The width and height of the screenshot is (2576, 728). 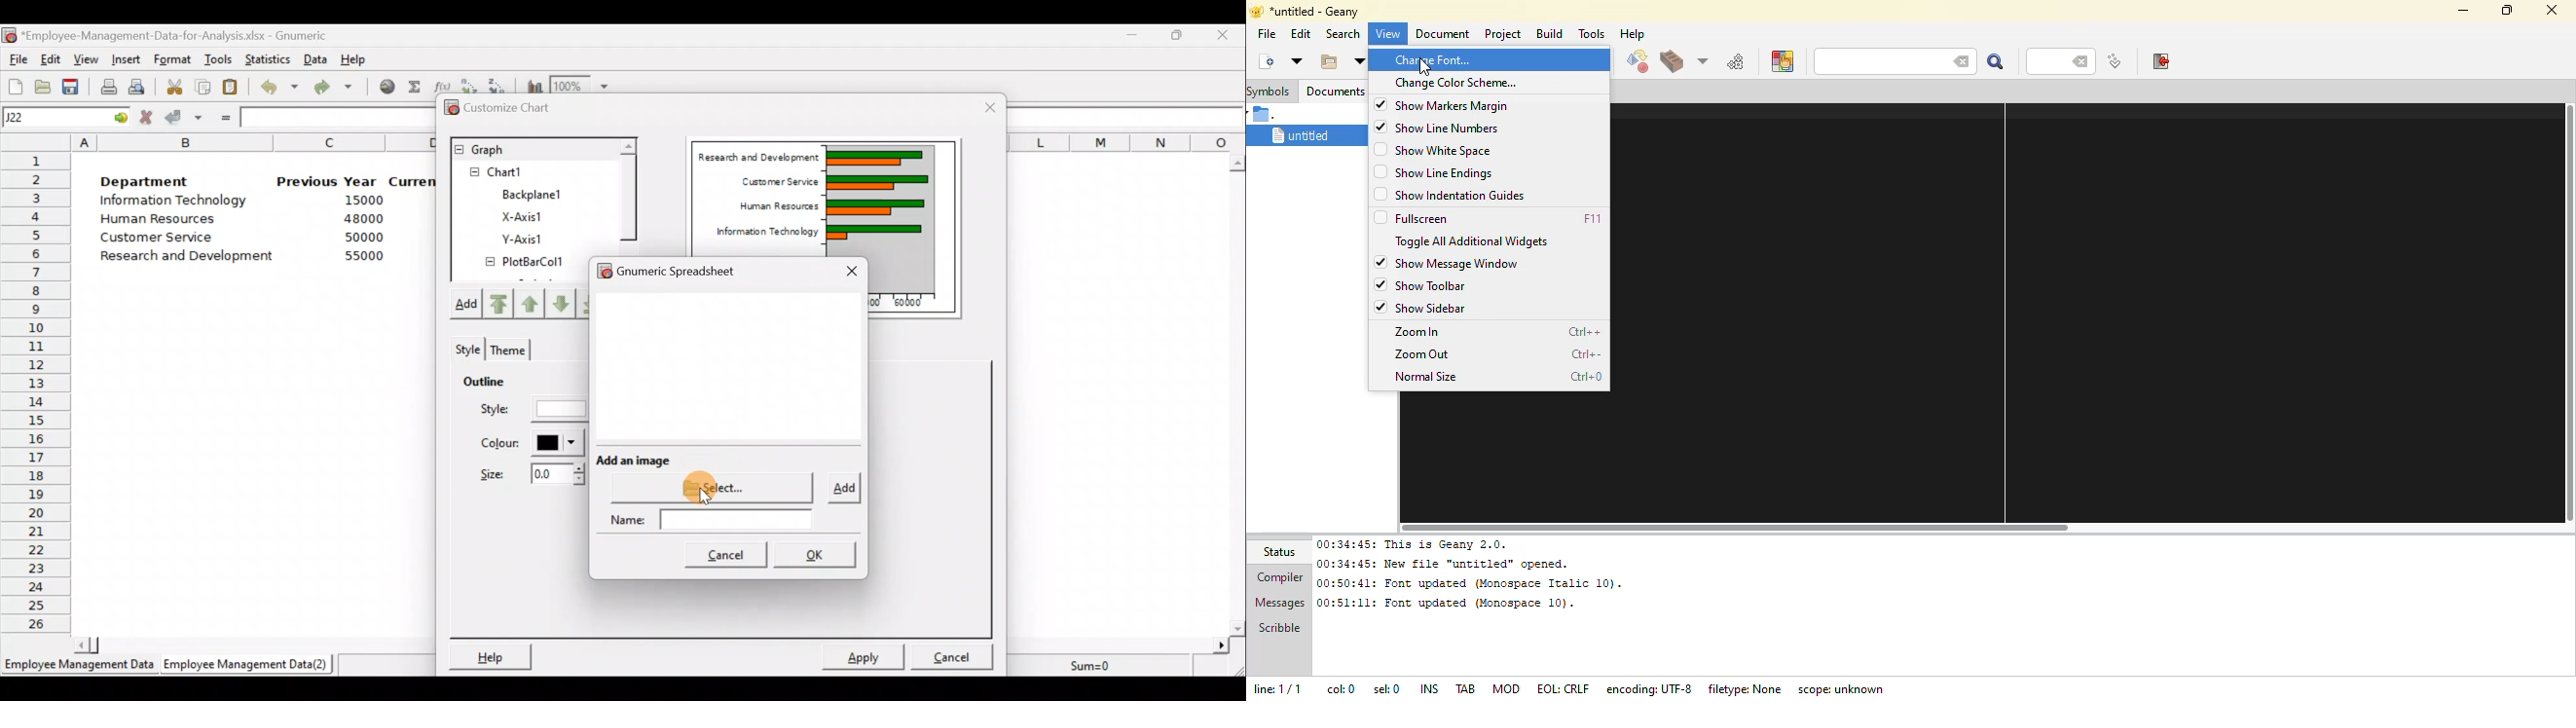 I want to click on Style, so click(x=466, y=348).